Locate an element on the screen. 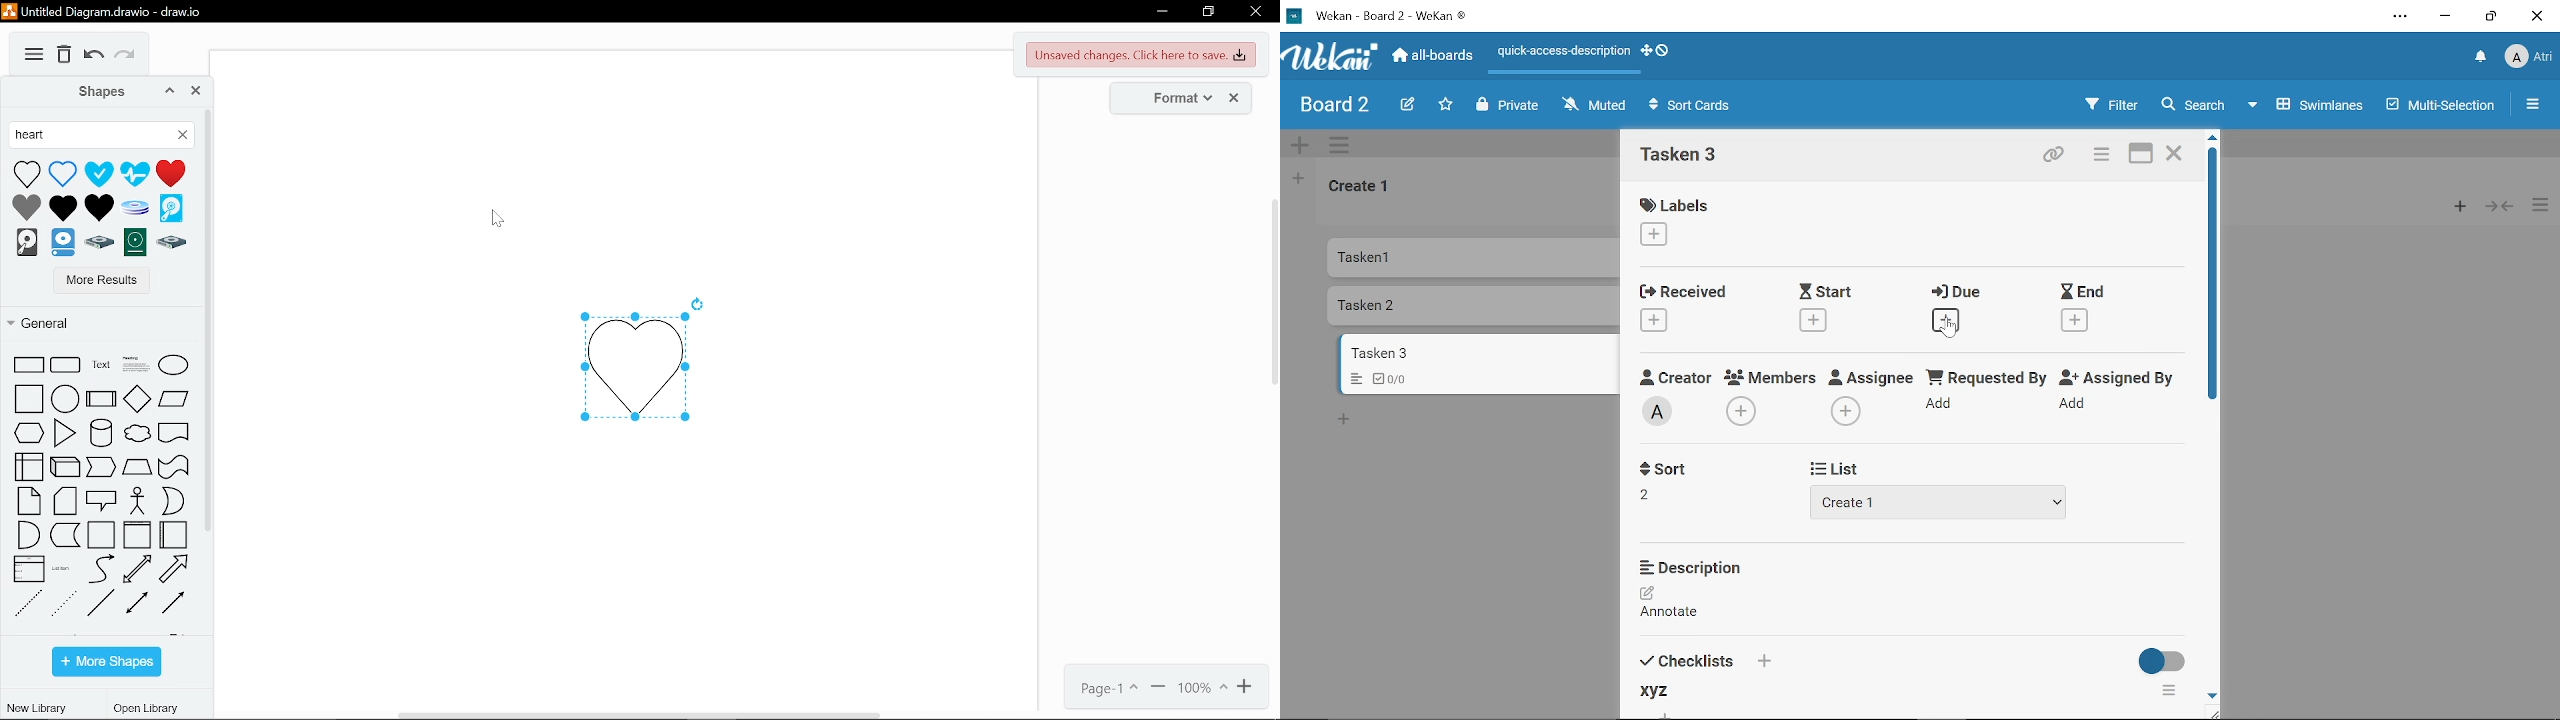 This screenshot has width=2576, height=728. Search is located at coordinates (2193, 105).